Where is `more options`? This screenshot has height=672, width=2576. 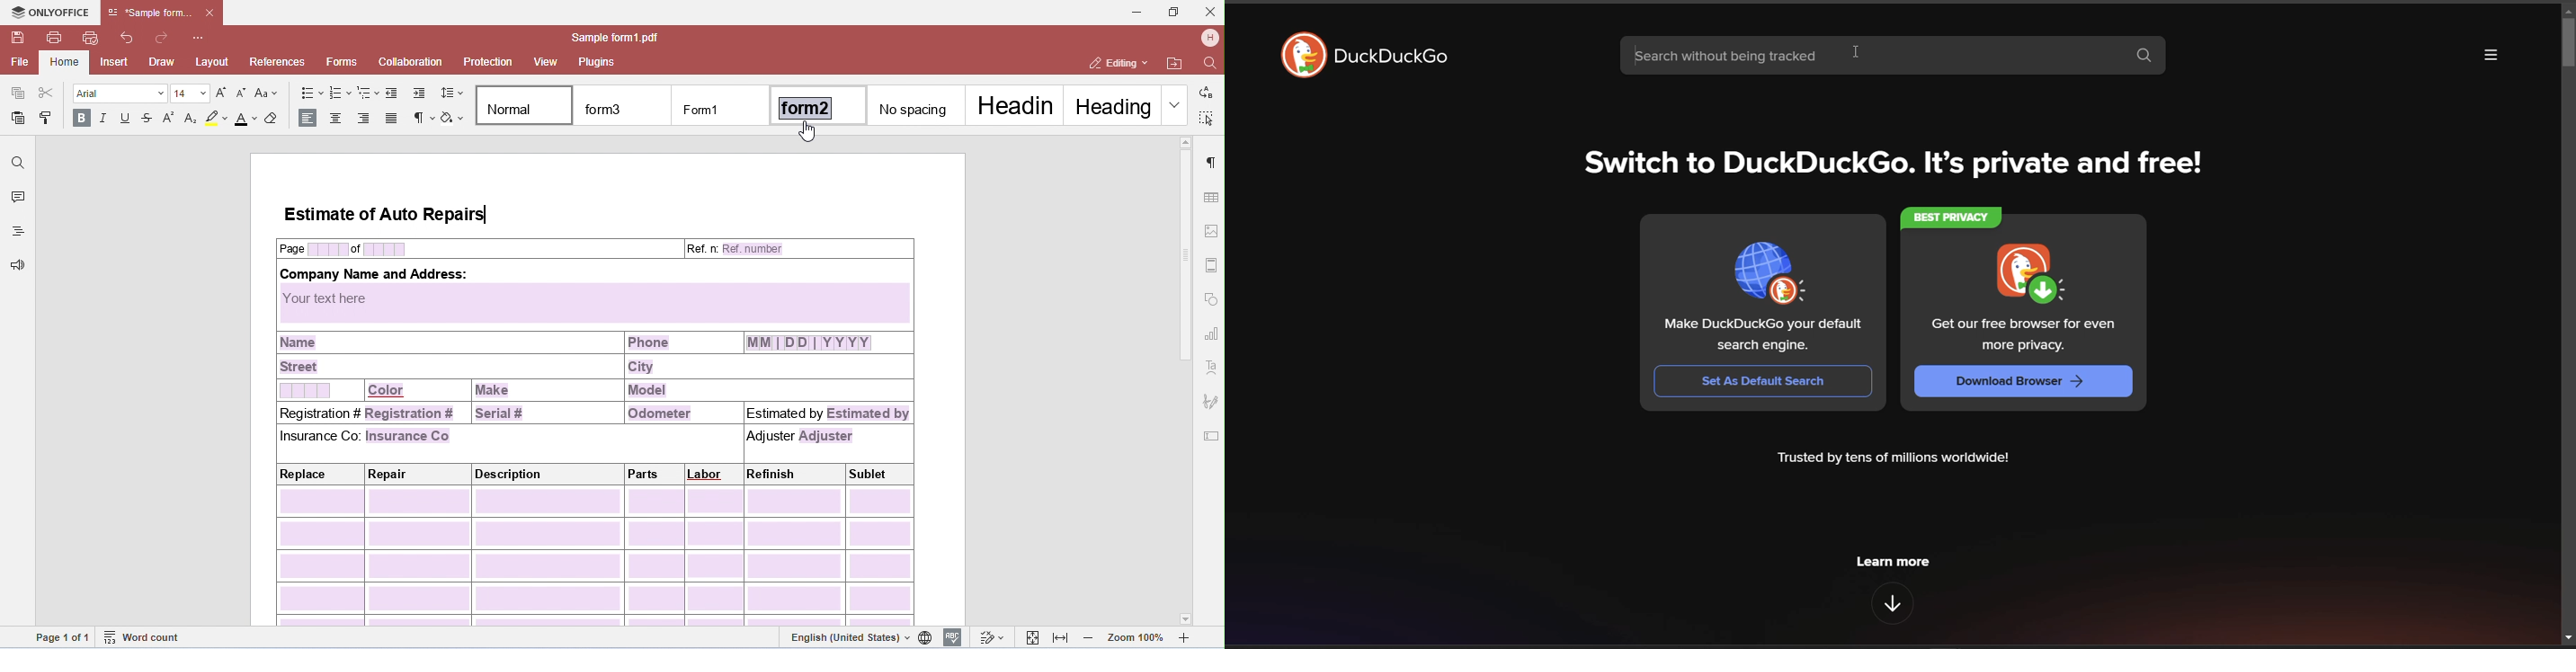
more options is located at coordinates (2492, 56).